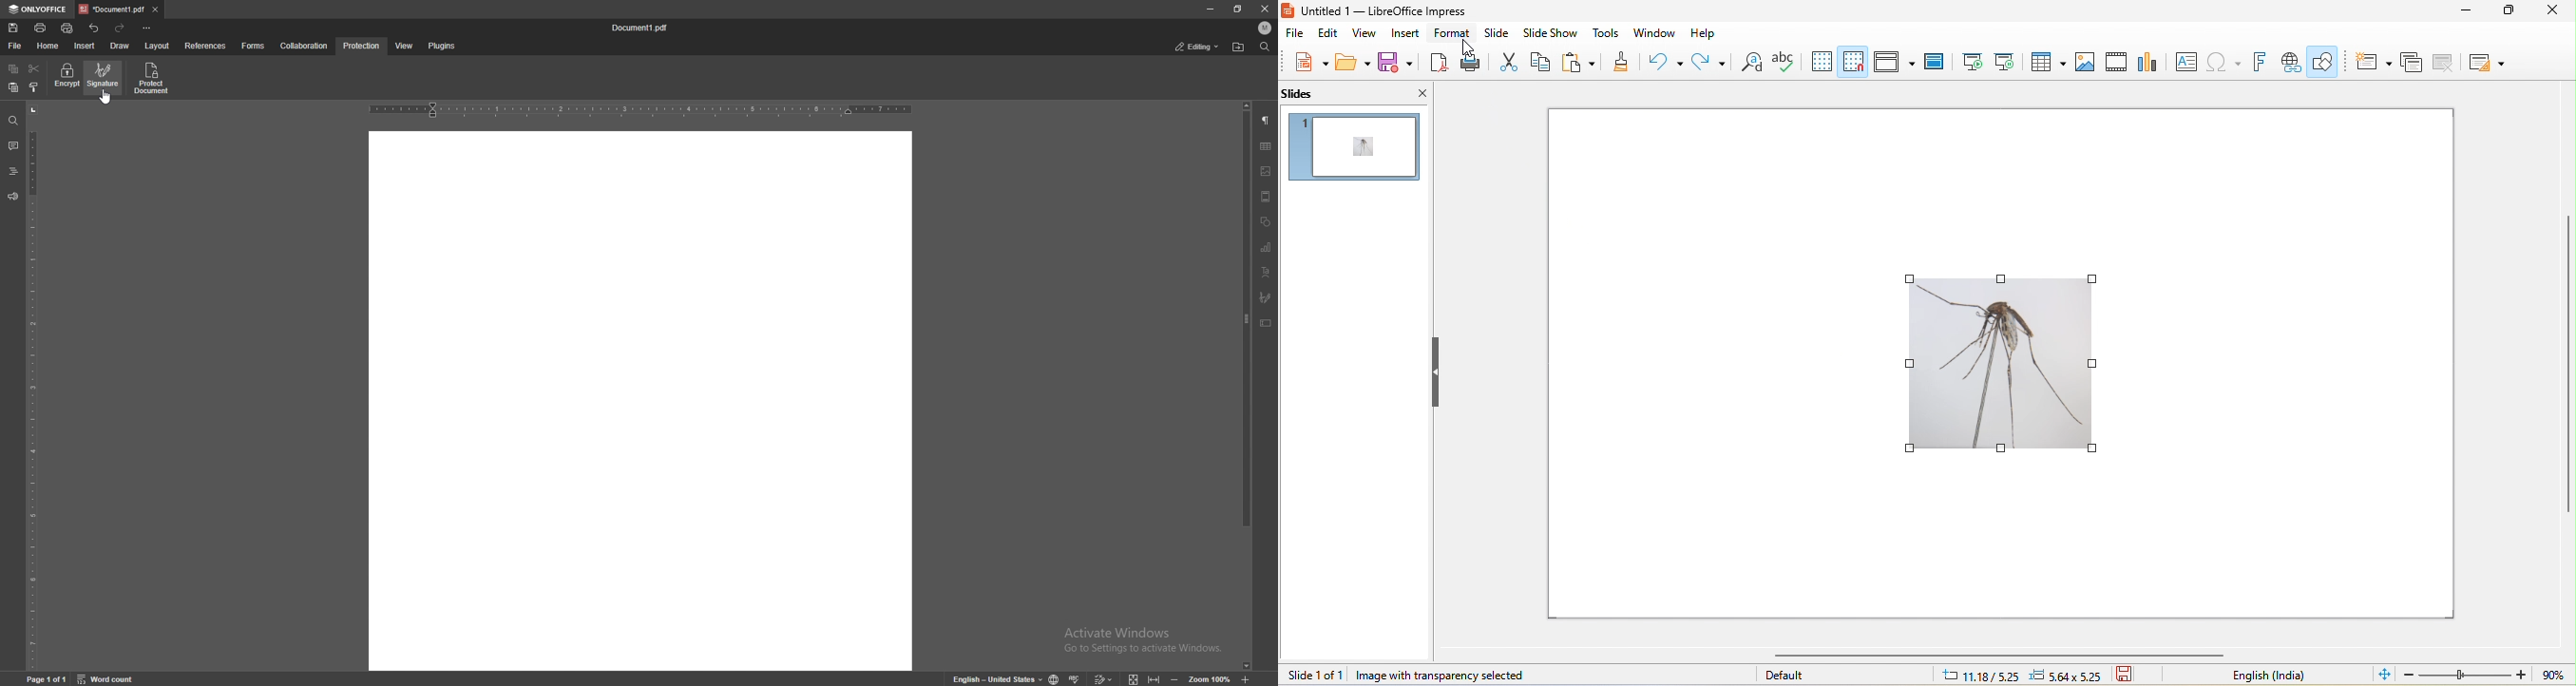 The width and height of the screenshot is (2576, 700). I want to click on file, so click(16, 46).